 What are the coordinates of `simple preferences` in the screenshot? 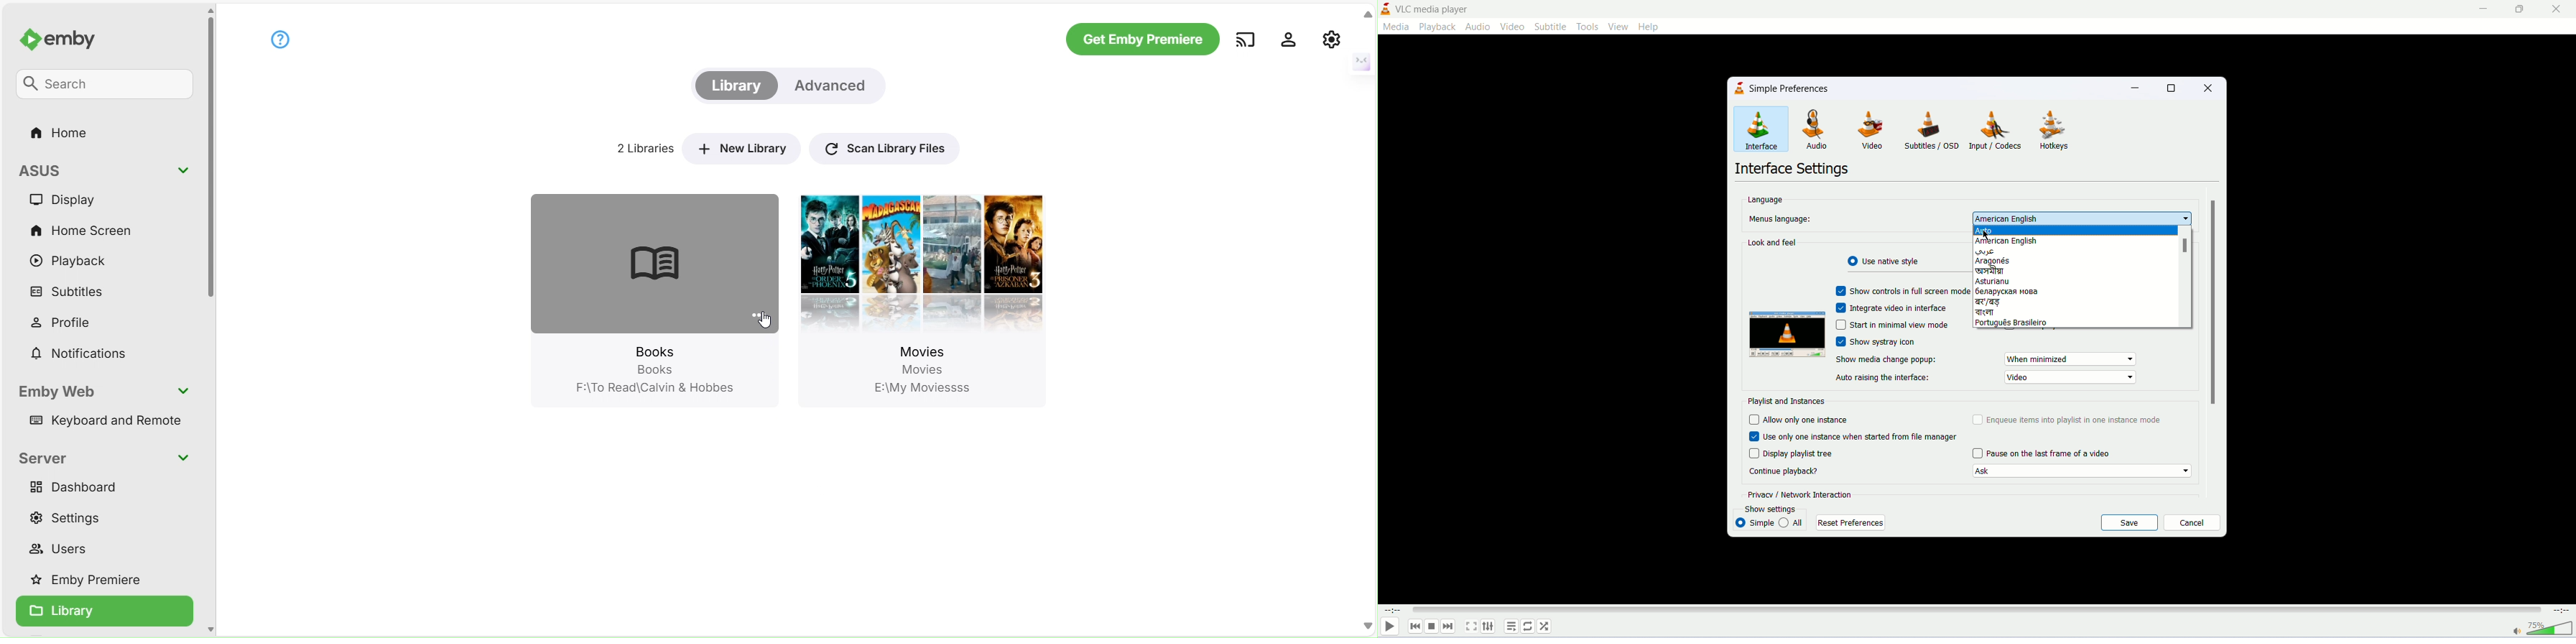 It's located at (1798, 89).